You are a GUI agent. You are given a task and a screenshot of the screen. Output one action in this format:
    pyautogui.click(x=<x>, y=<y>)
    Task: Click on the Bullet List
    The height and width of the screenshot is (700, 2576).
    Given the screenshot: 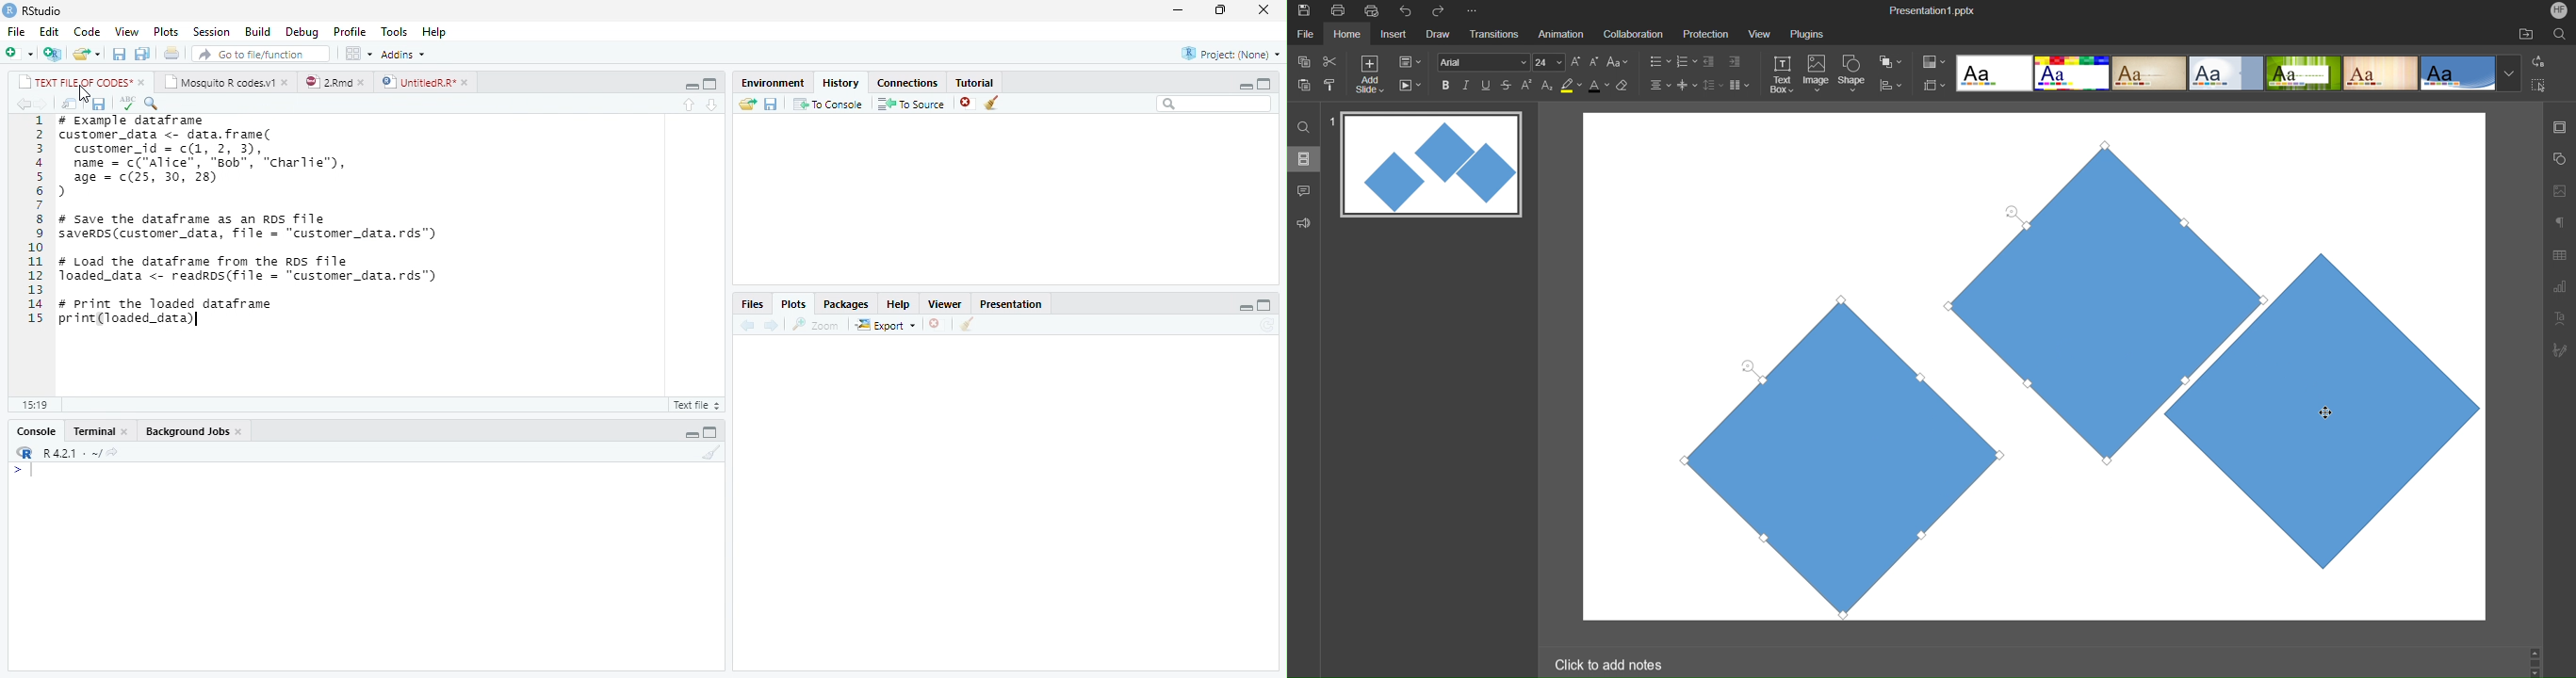 What is the action you would take?
    pyautogui.click(x=1659, y=62)
    